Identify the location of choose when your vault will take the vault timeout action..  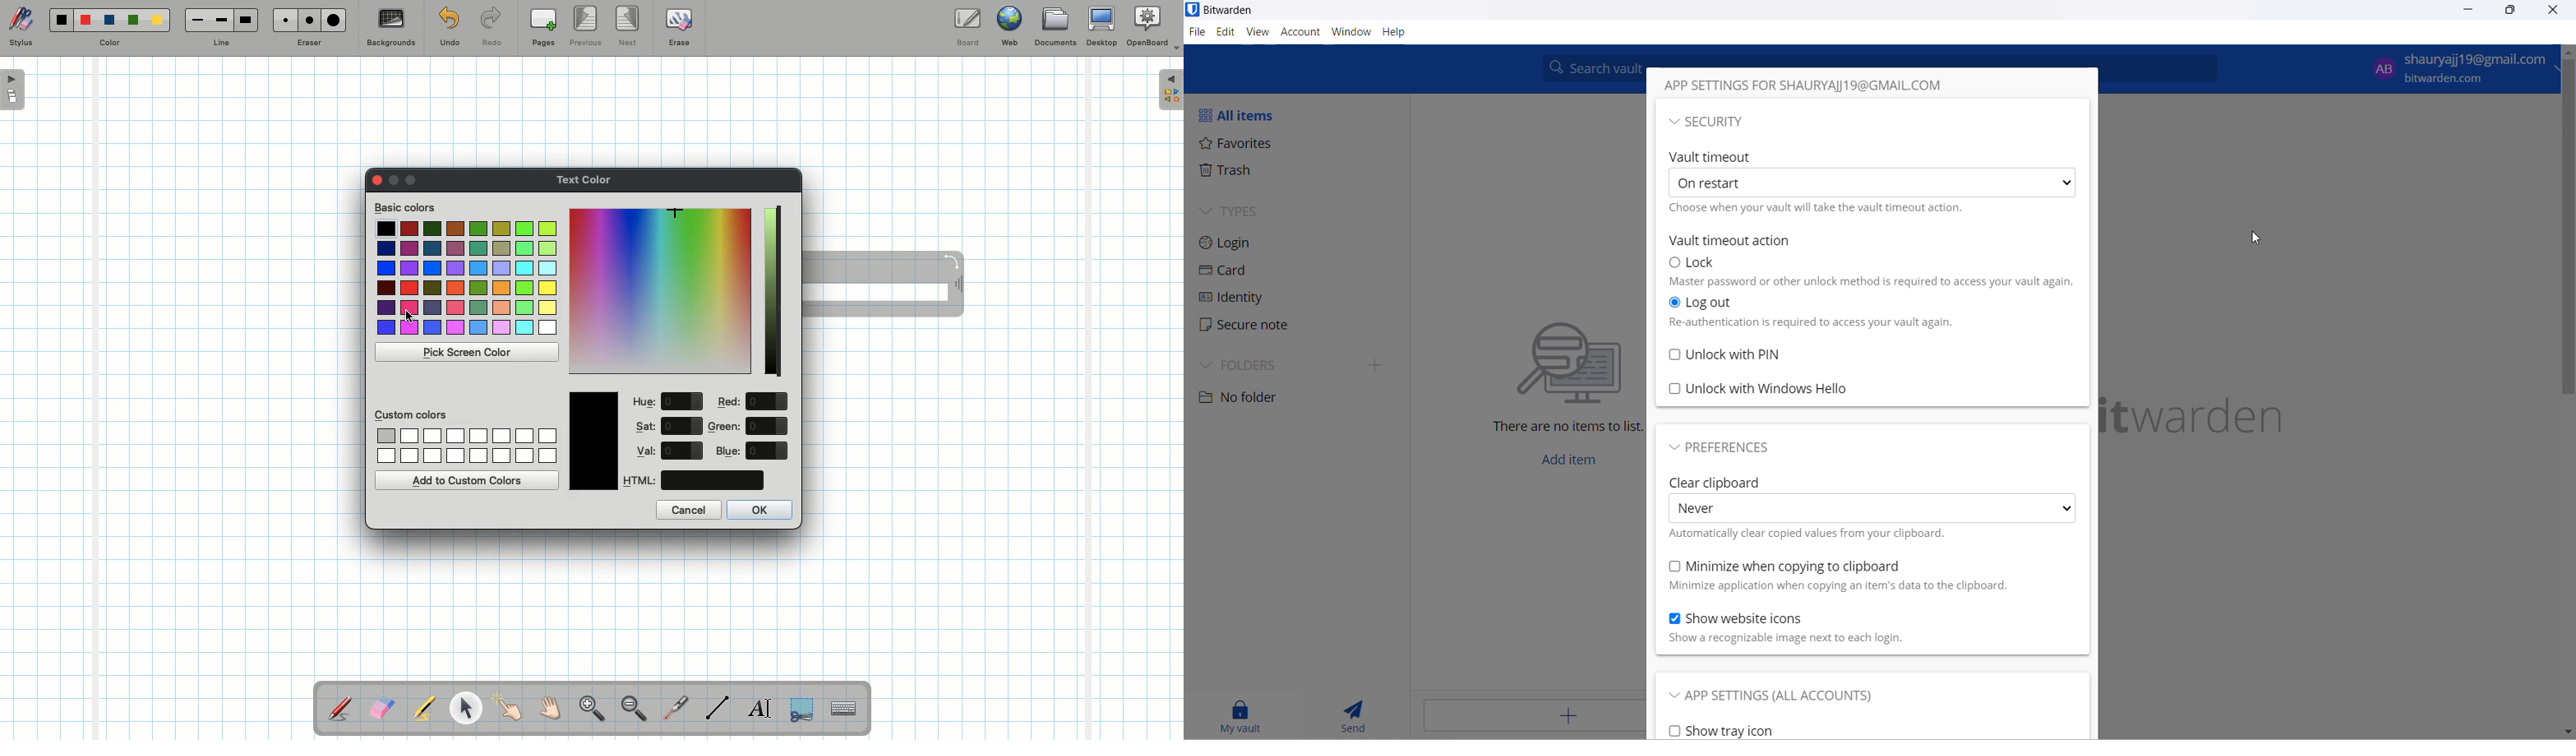
(1871, 209).